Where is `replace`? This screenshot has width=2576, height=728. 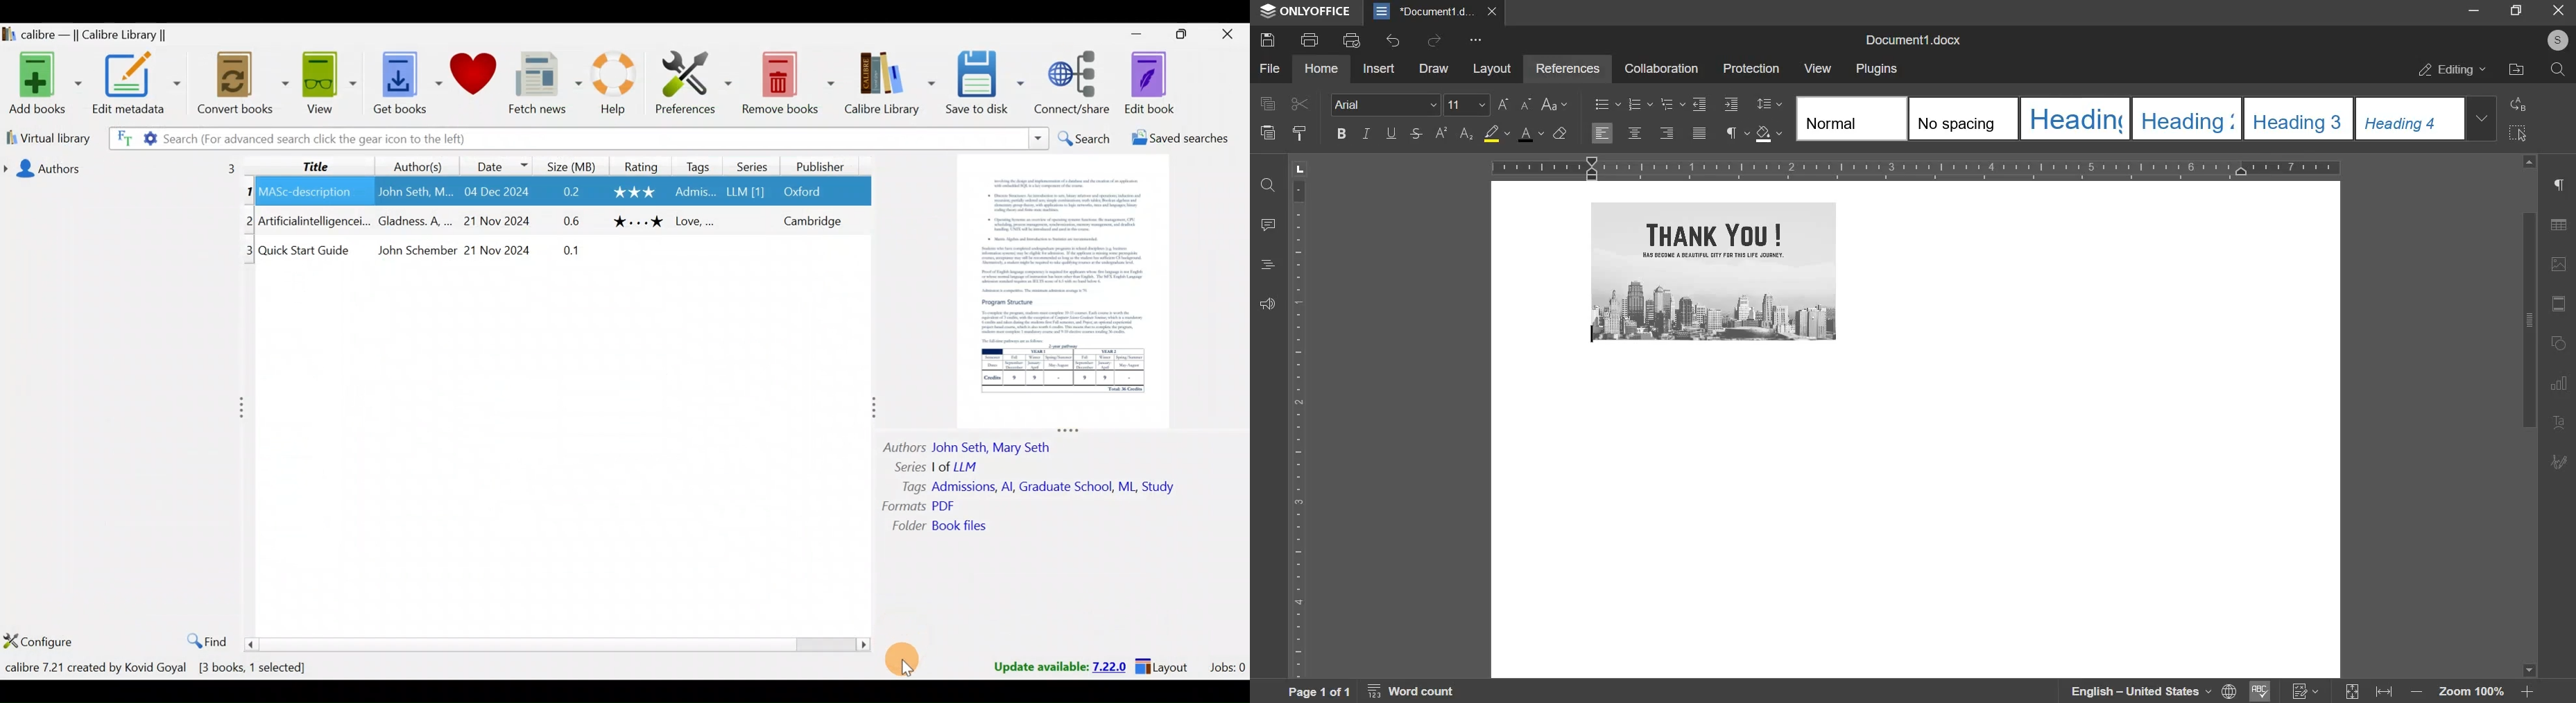 replace is located at coordinates (2519, 103).